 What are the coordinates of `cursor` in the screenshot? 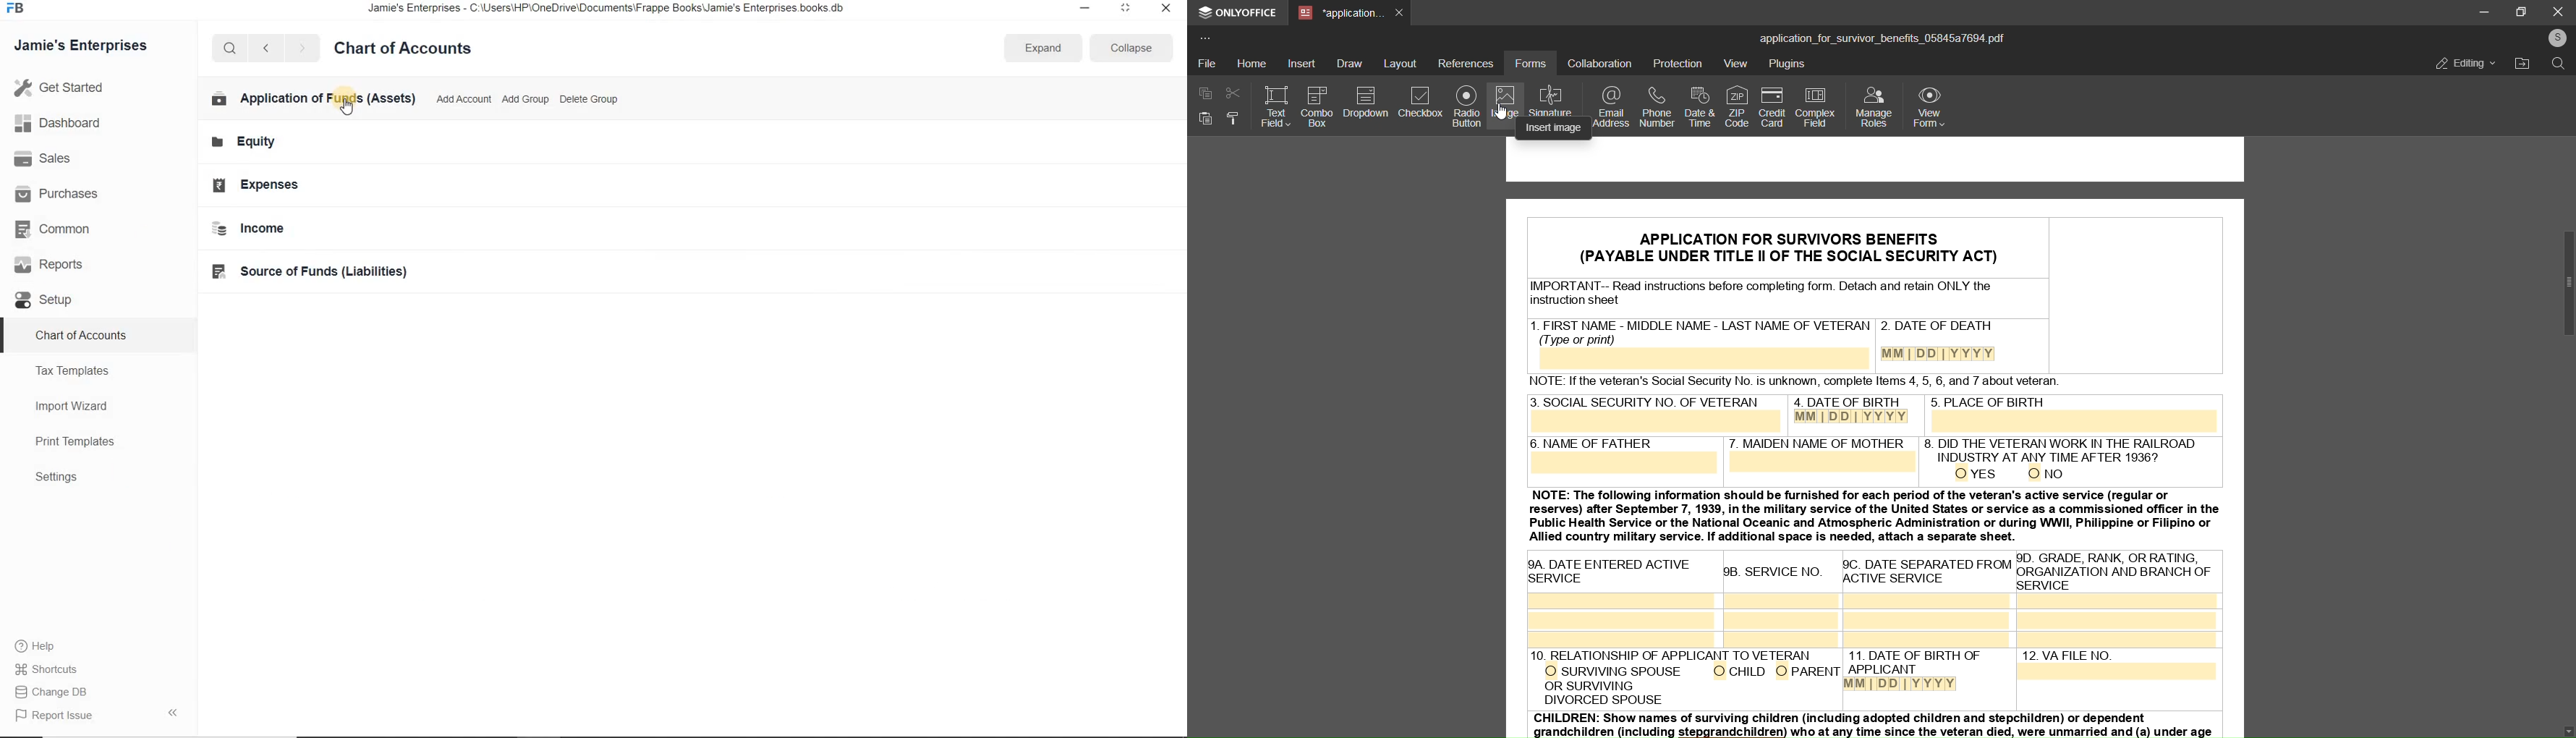 It's located at (346, 107).